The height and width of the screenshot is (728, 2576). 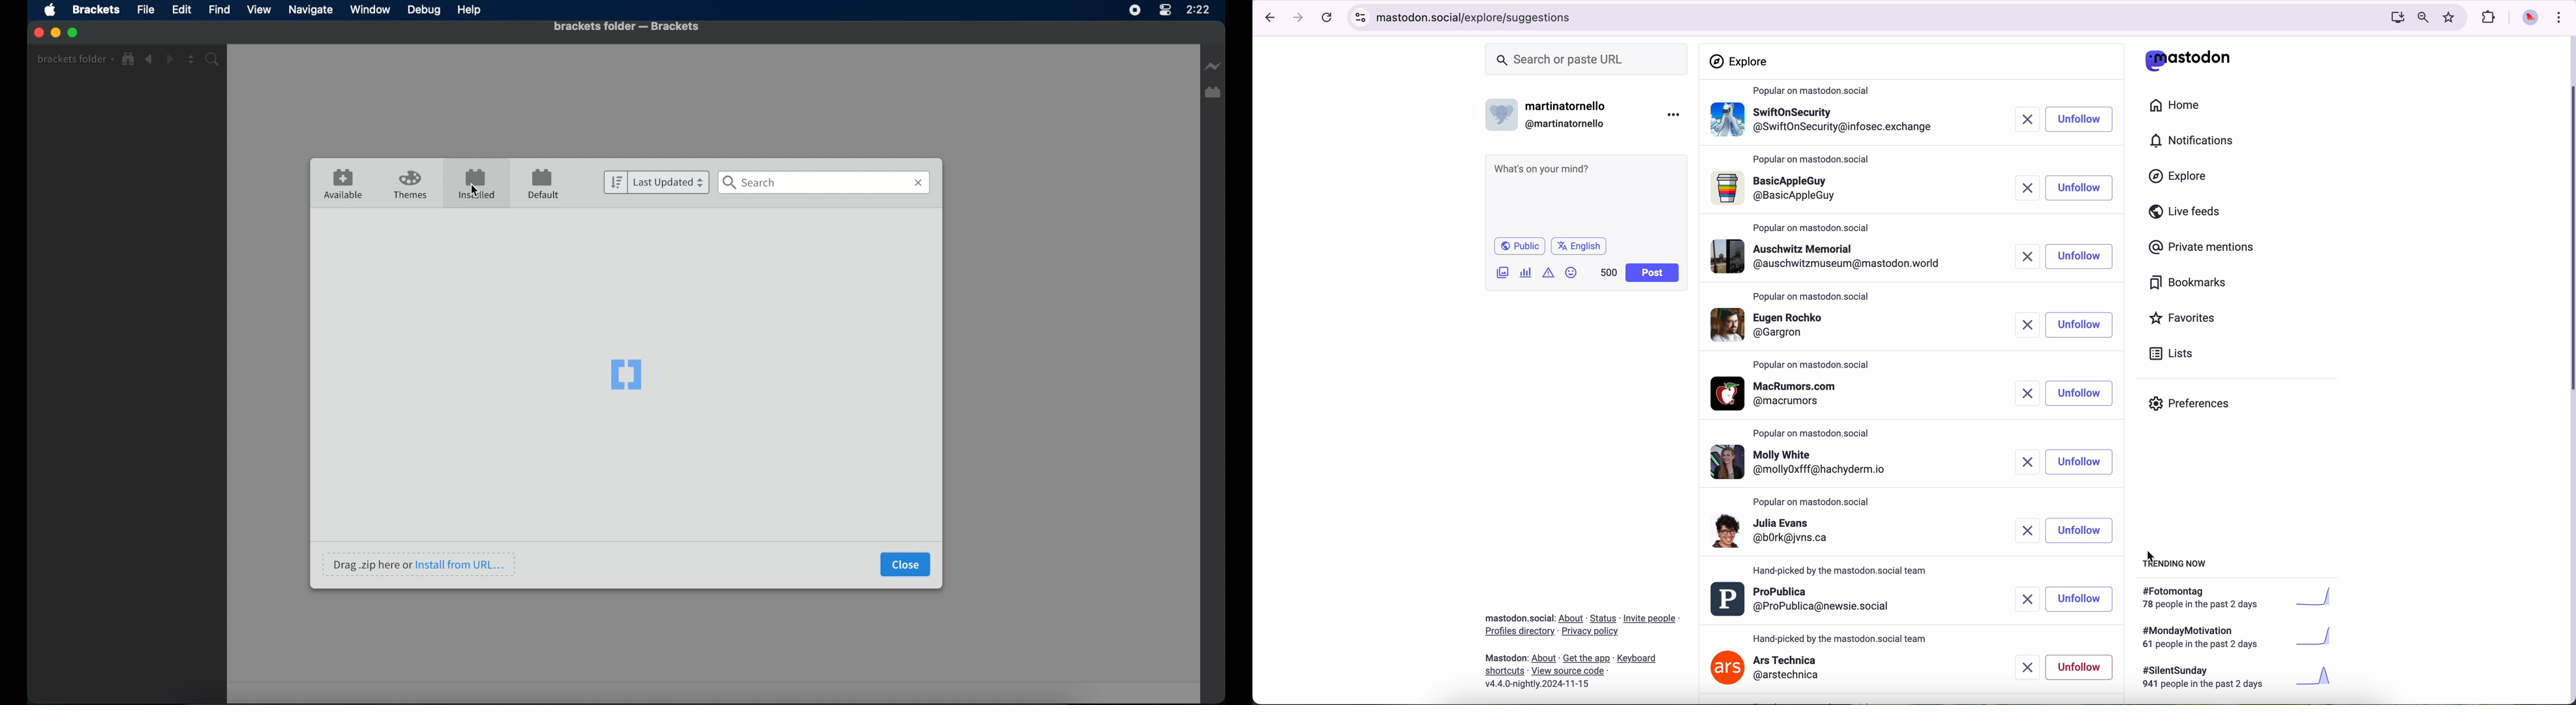 I want to click on profile, so click(x=1807, y=536).